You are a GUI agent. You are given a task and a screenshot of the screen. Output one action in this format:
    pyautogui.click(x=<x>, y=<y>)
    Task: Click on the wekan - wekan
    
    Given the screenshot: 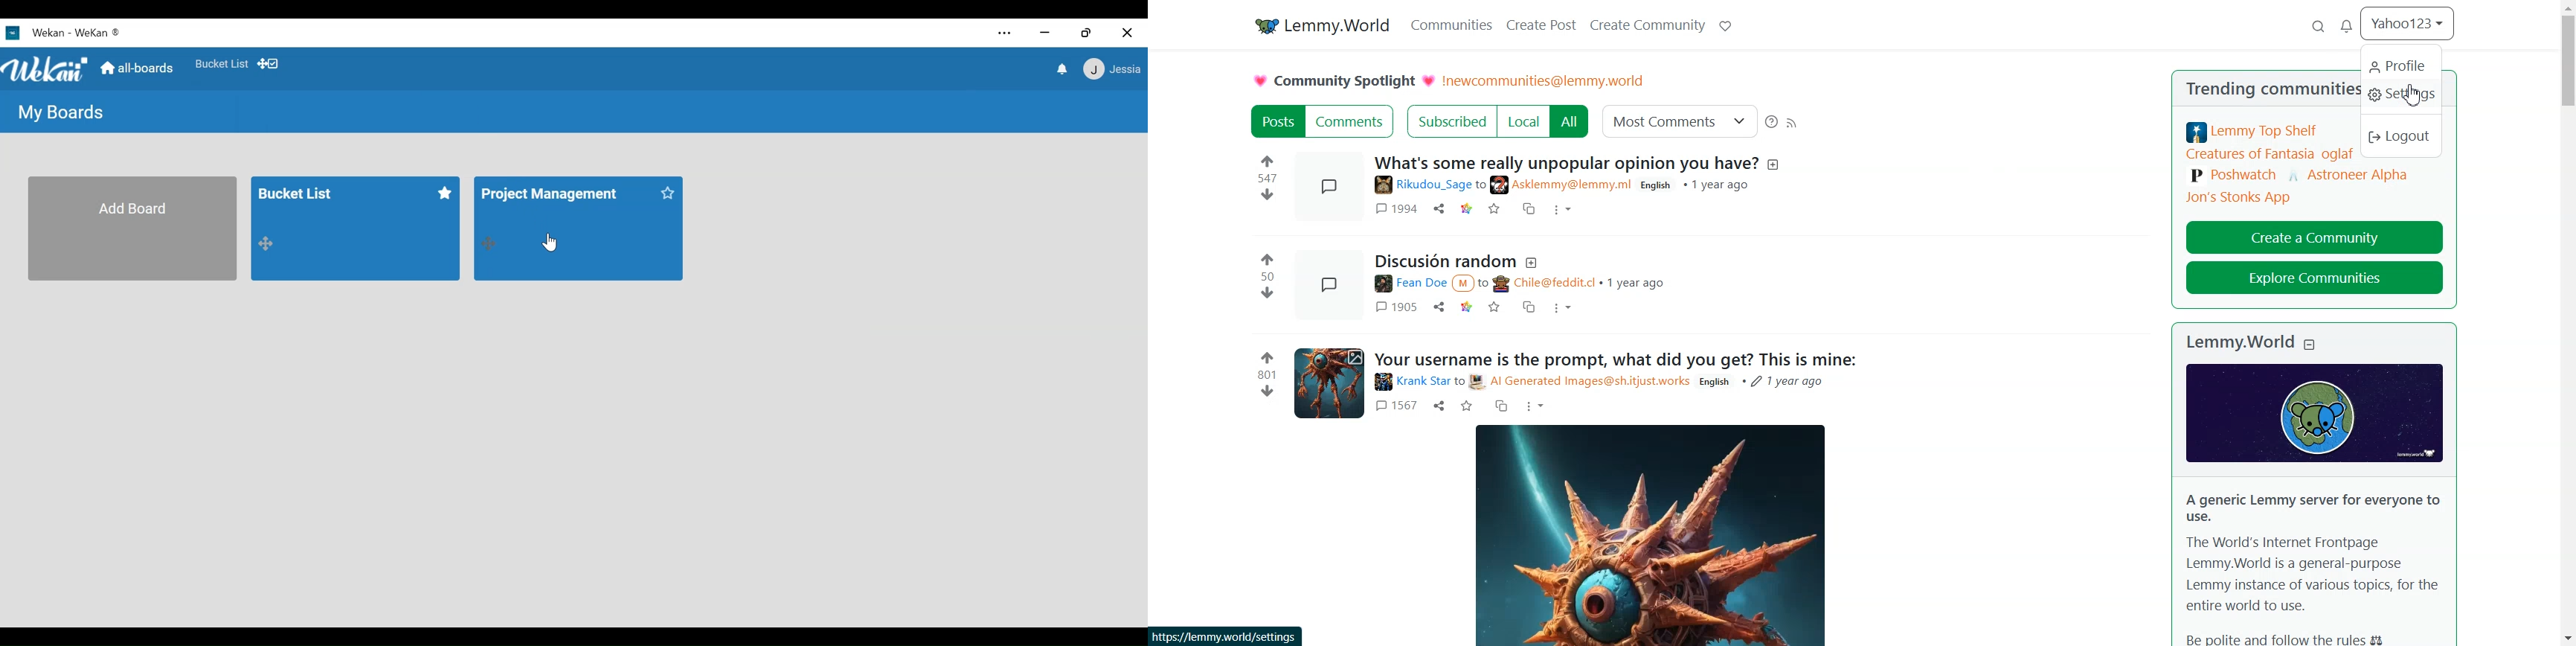 What is the action you would take?
    pyautogui.click(x=80, y=32)
    